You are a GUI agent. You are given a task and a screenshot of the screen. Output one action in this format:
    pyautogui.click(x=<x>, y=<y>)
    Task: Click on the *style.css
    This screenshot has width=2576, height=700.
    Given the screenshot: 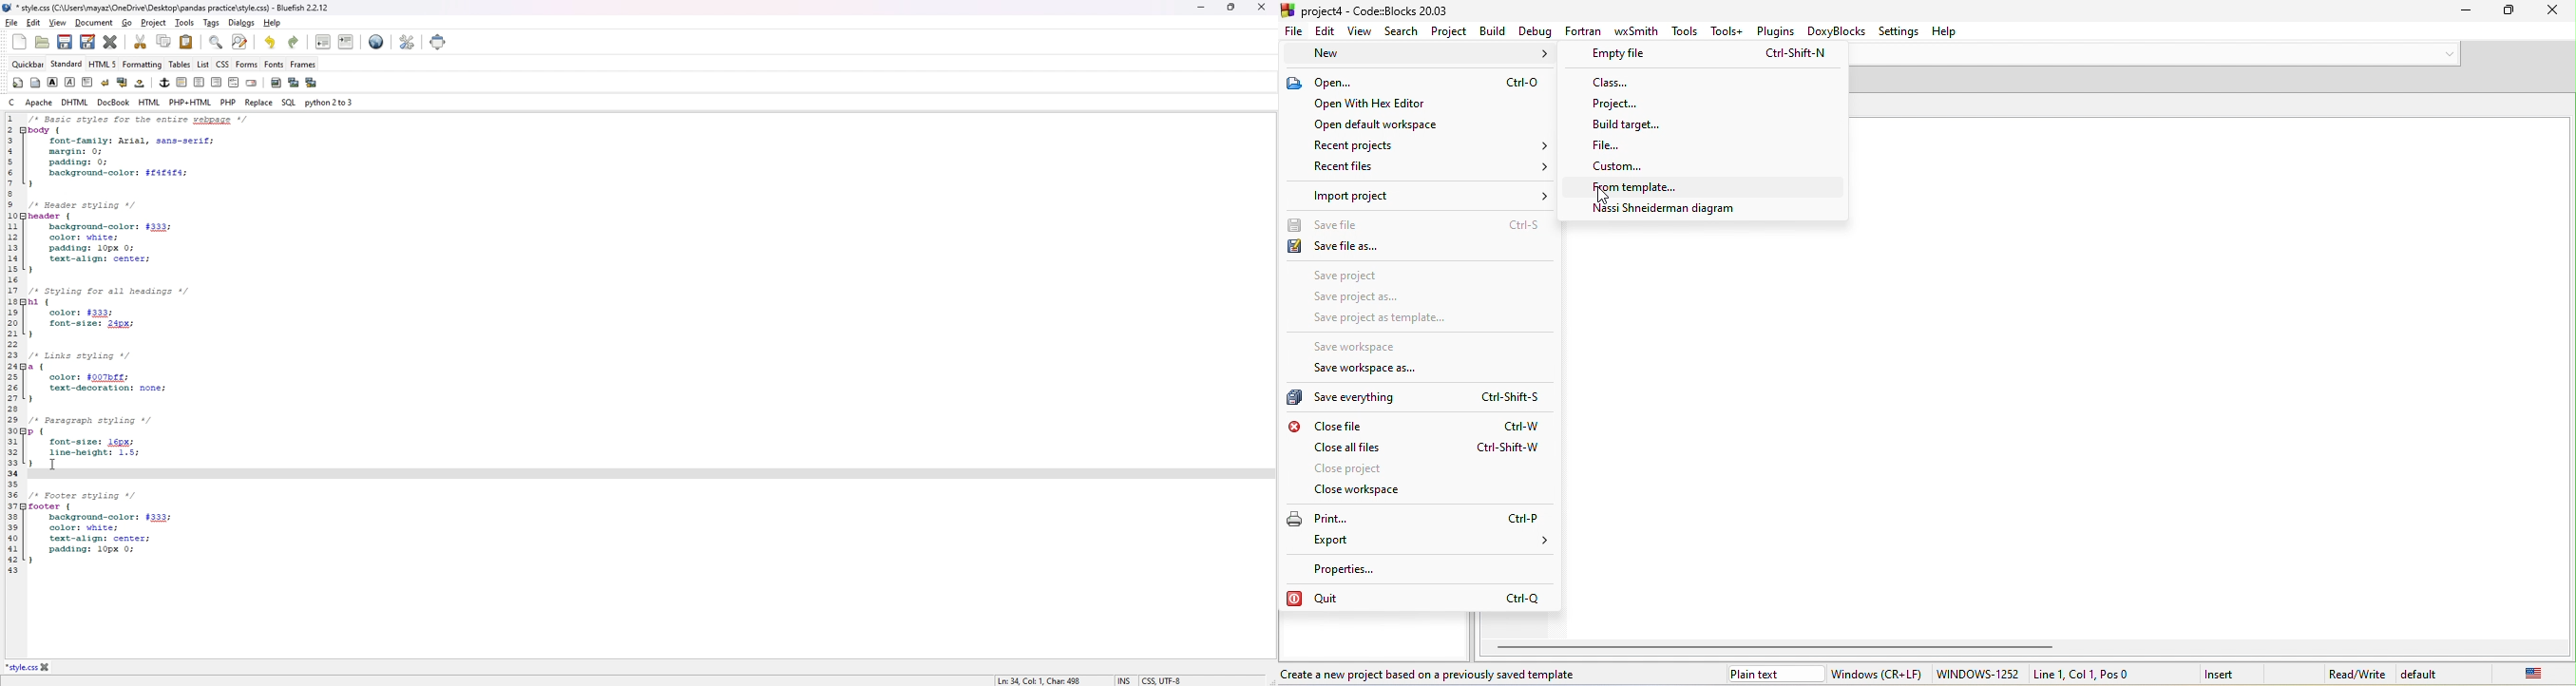 What is the action you would take?
    pyautogui.click(x=21, y=667)
    